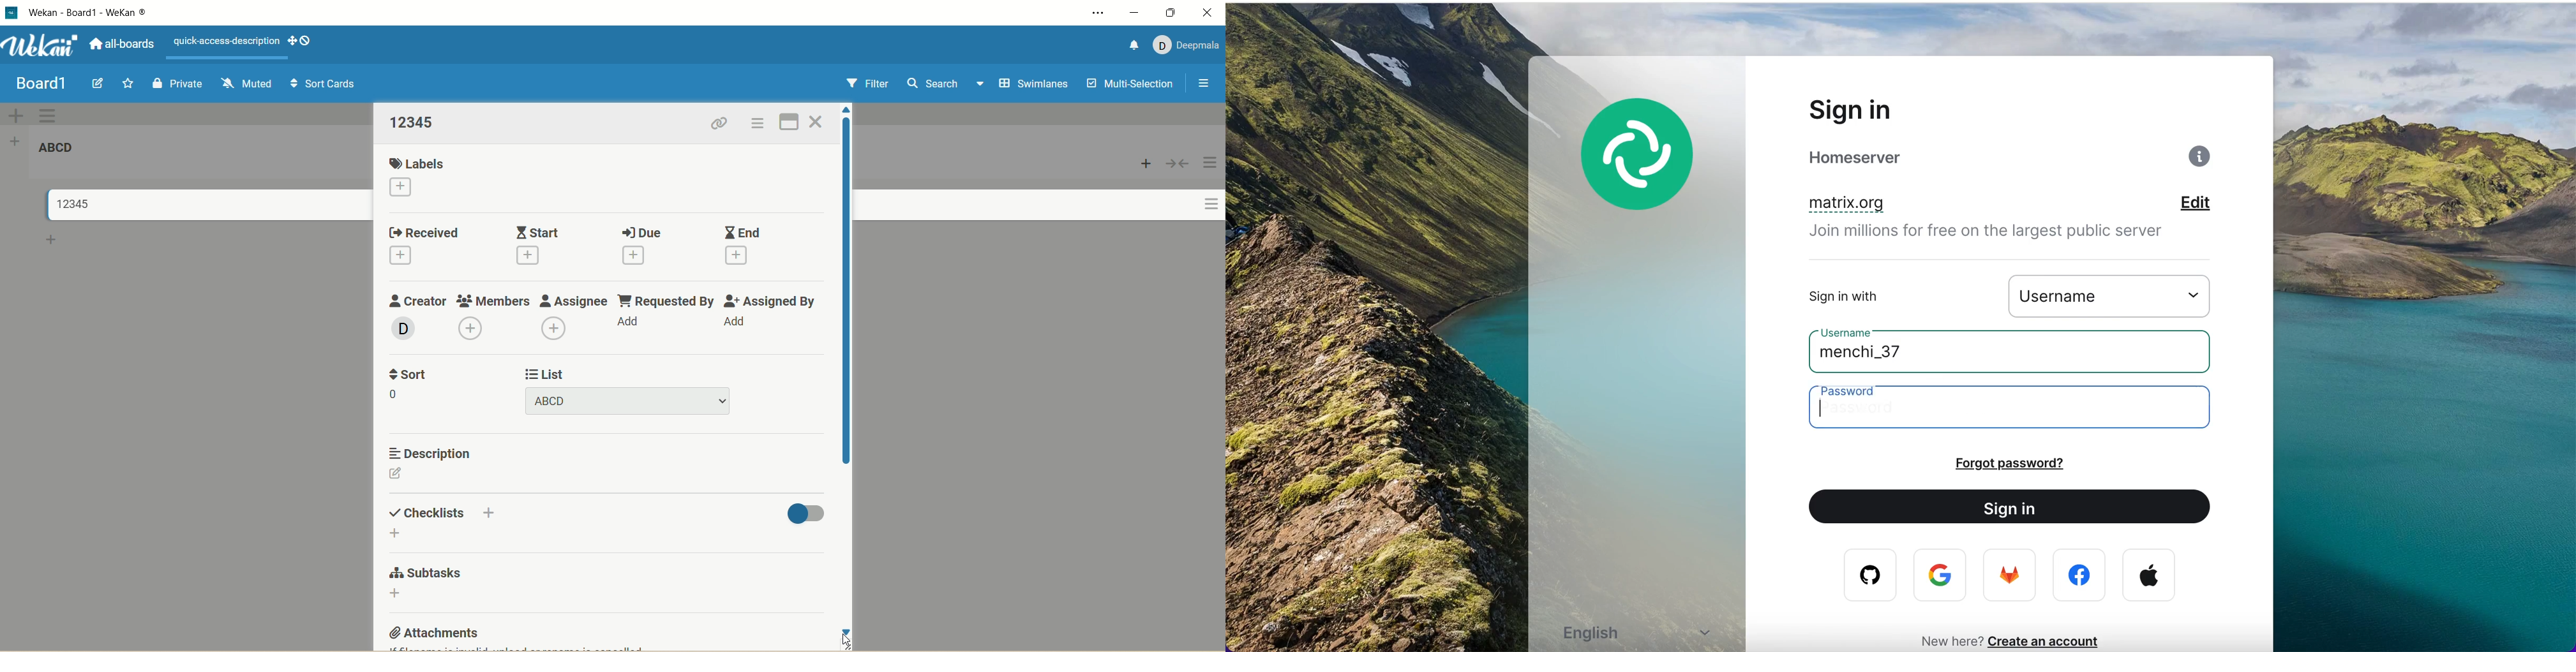 The height and width of the screenshot is (672, 2576). I want to click on maximize, so click(1172, 12).